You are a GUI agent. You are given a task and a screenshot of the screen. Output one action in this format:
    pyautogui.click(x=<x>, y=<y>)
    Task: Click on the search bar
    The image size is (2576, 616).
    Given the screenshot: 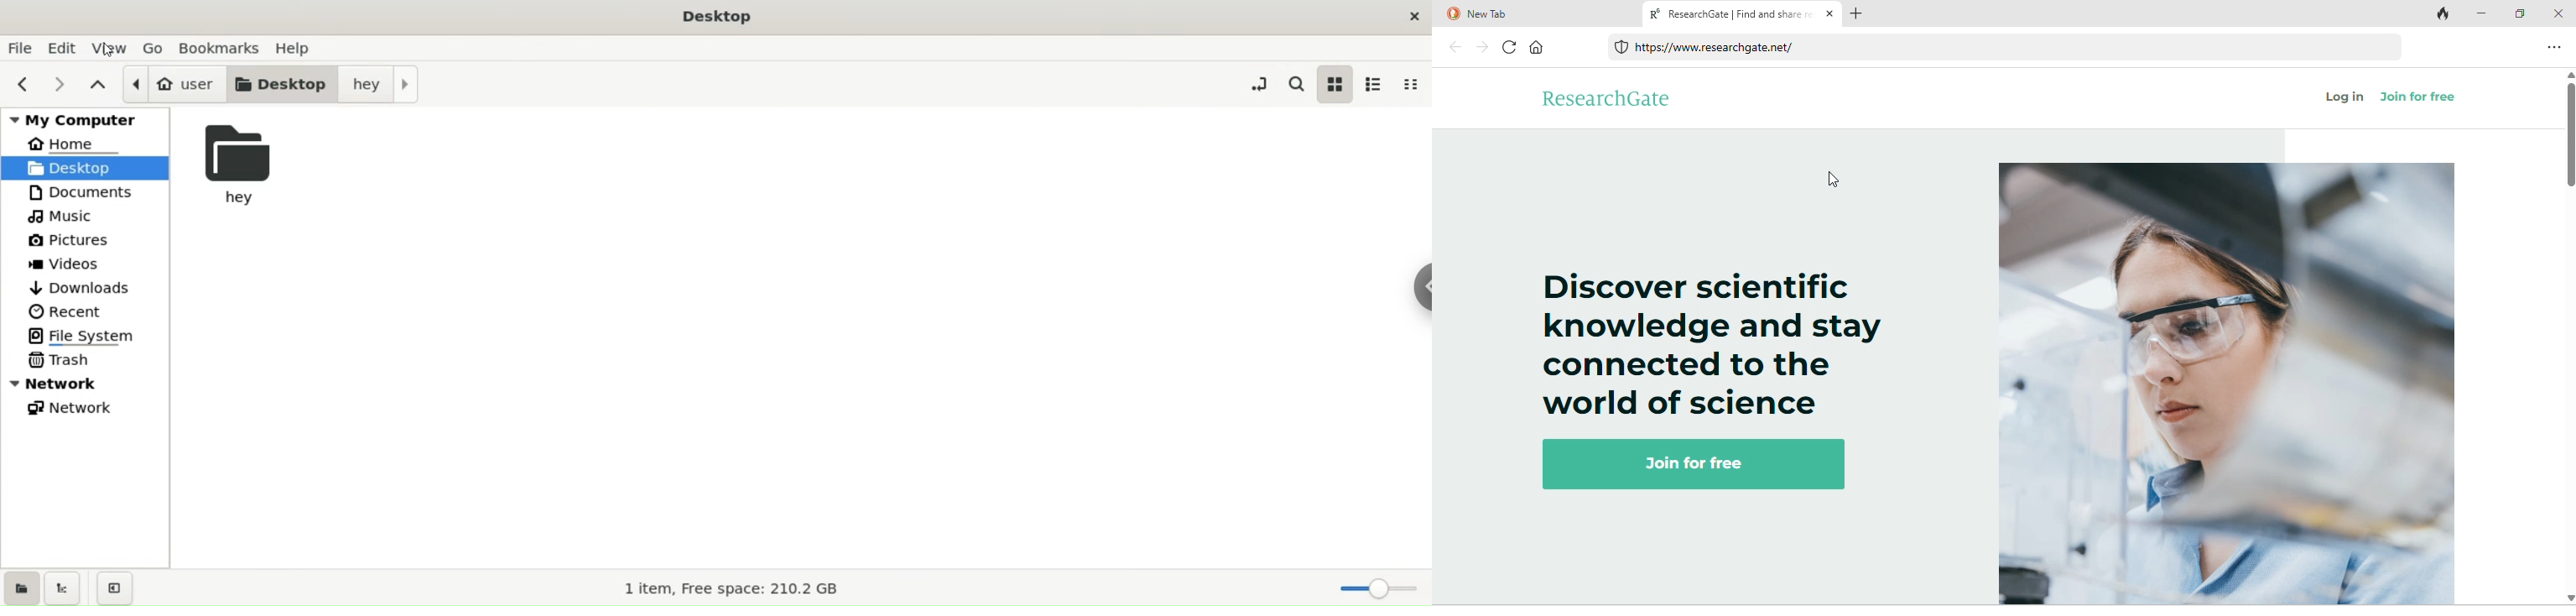 What is the action you would take?
    pyautogui.click(x=2006, y=49)
    